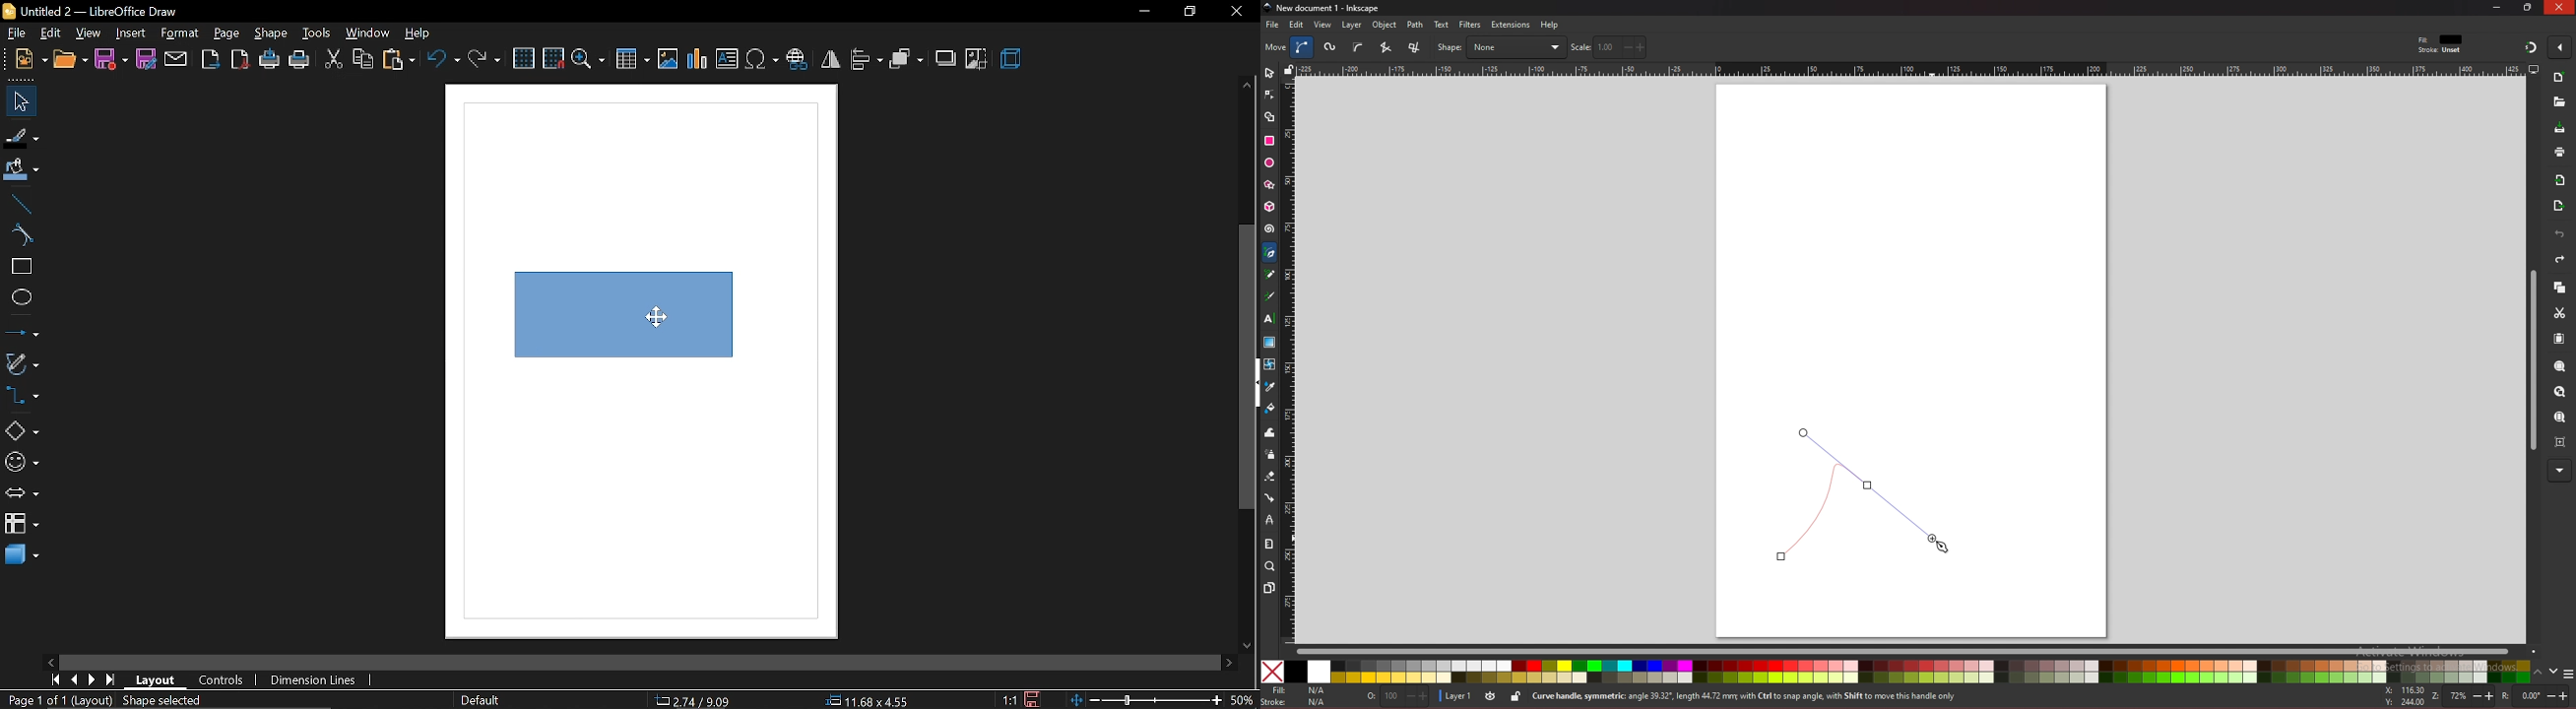 This screenshot has width=2576, height=728. Describe the element at coordinates (20, 234) in the screenshot. I see `curve` at that location.